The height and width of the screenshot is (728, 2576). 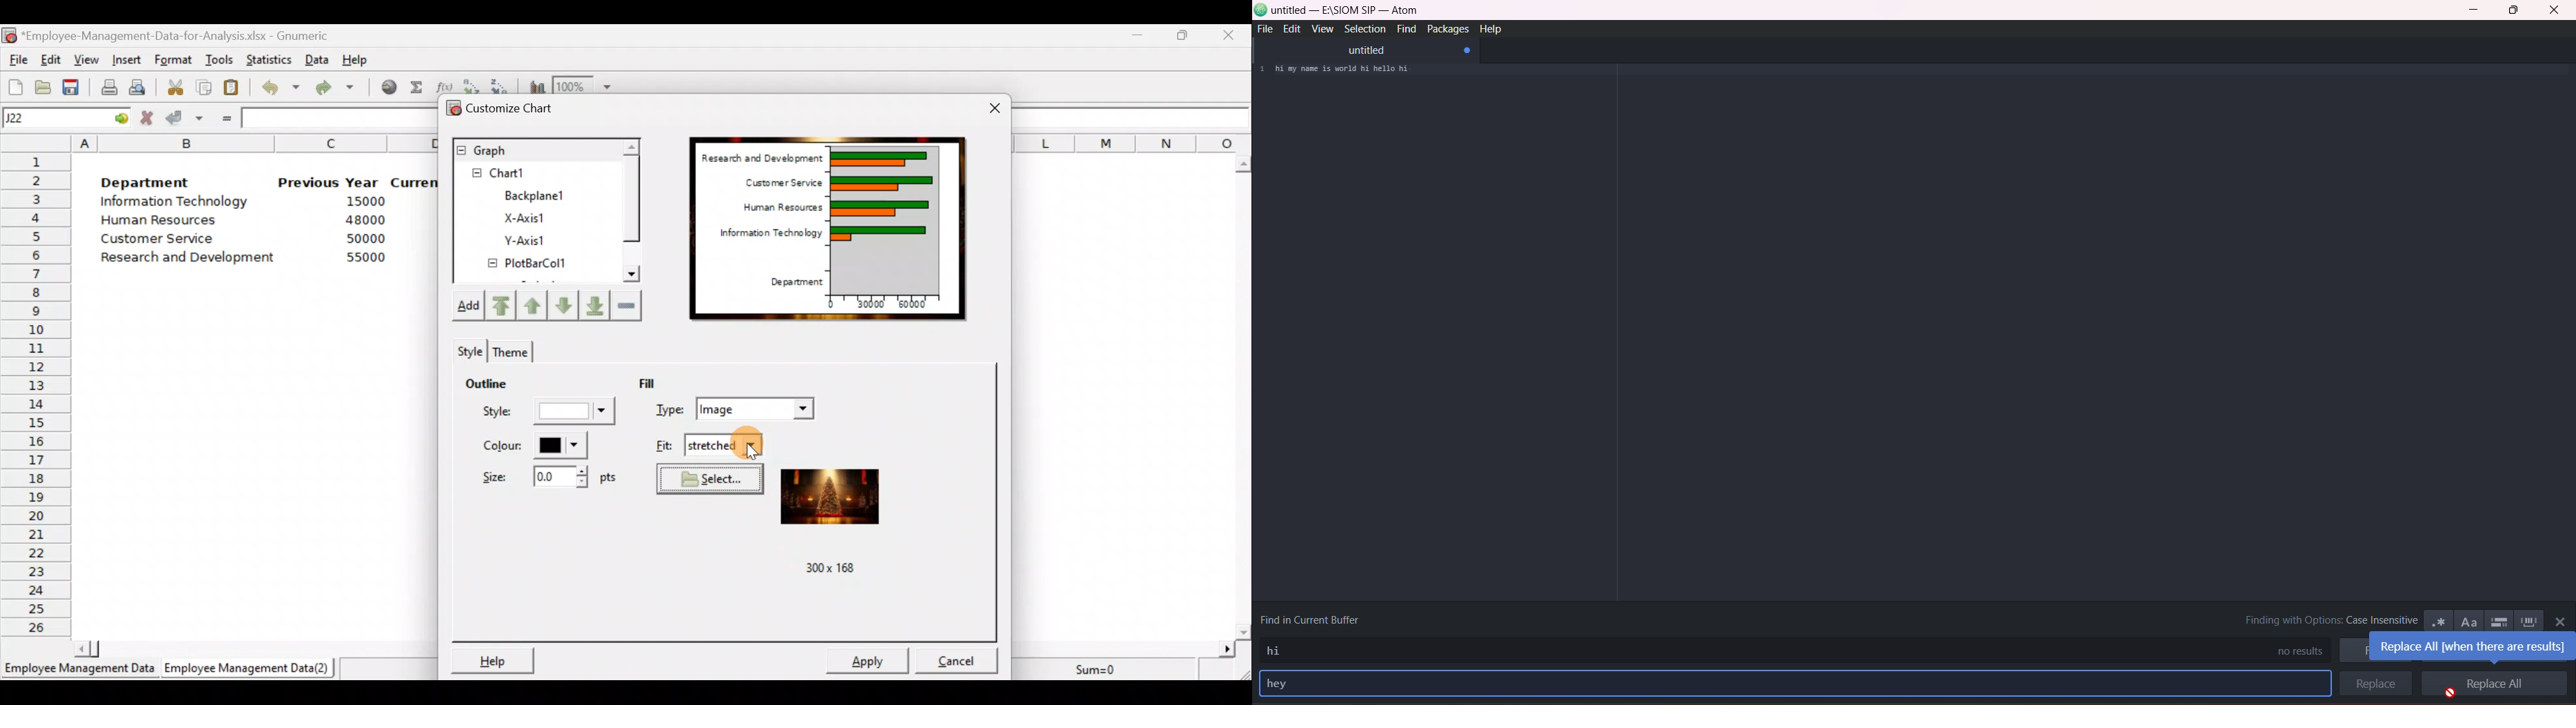 I want to click on BackPlane1, so click(x=543, y=194).